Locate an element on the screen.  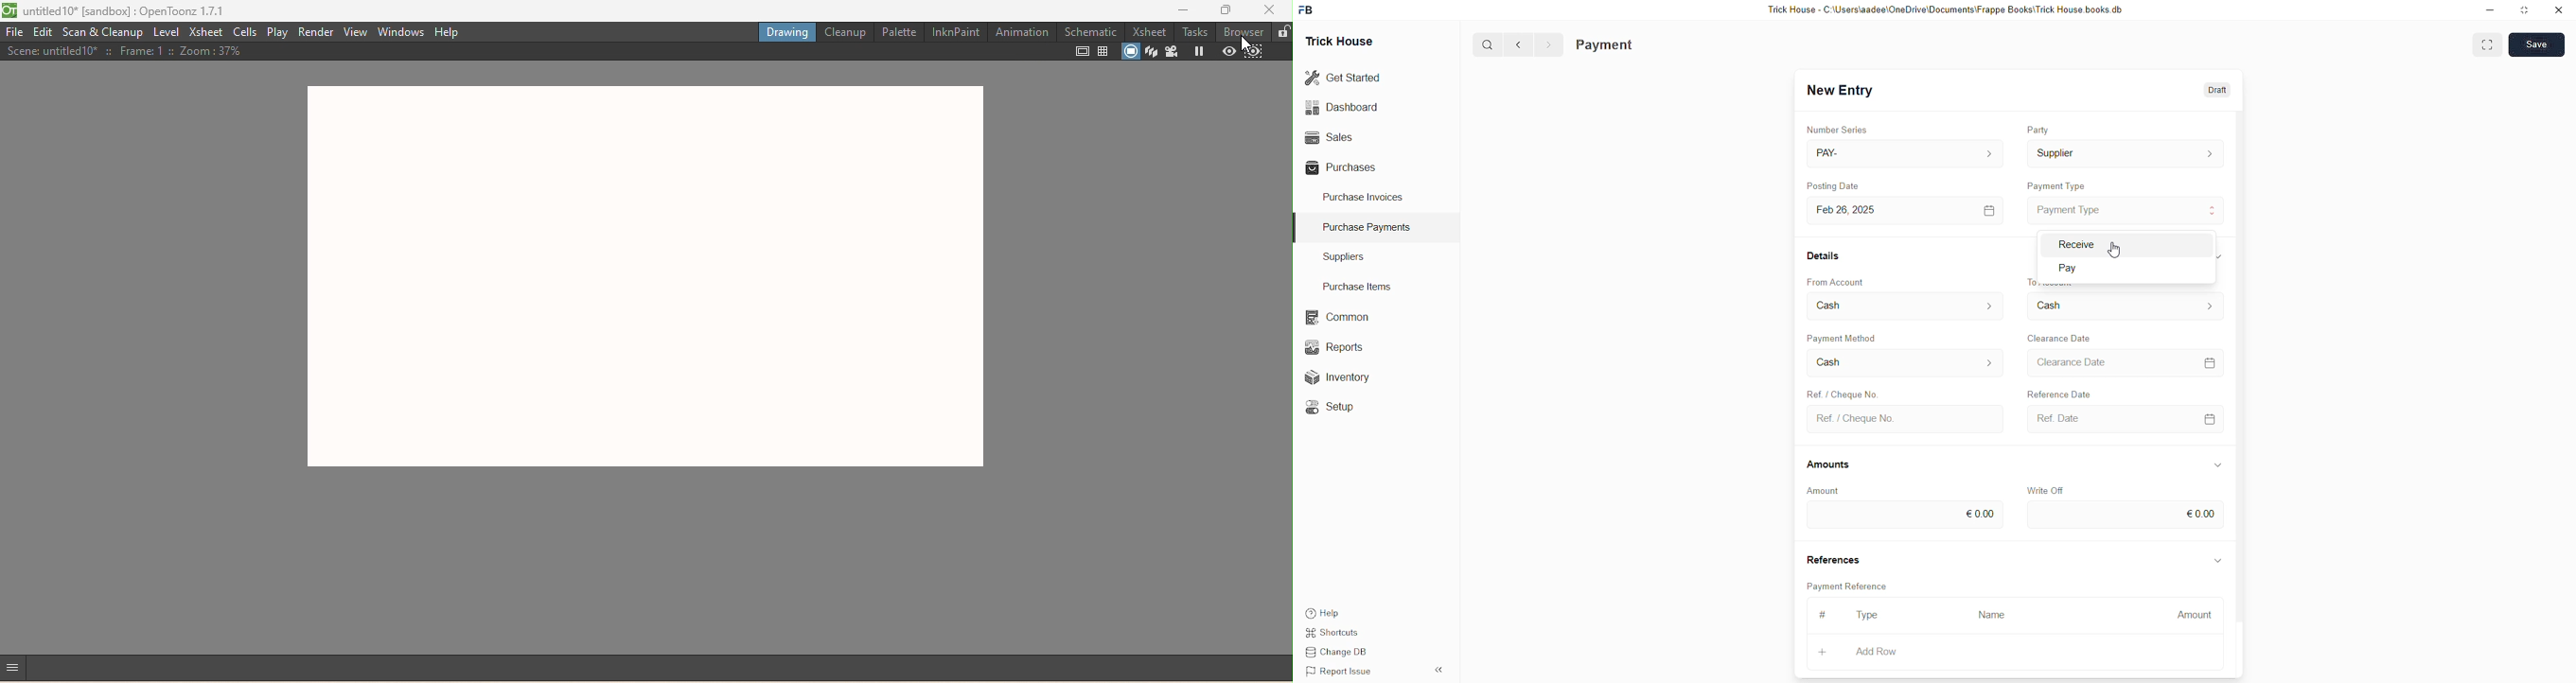
From Account is located at coordinates (1838, 281).